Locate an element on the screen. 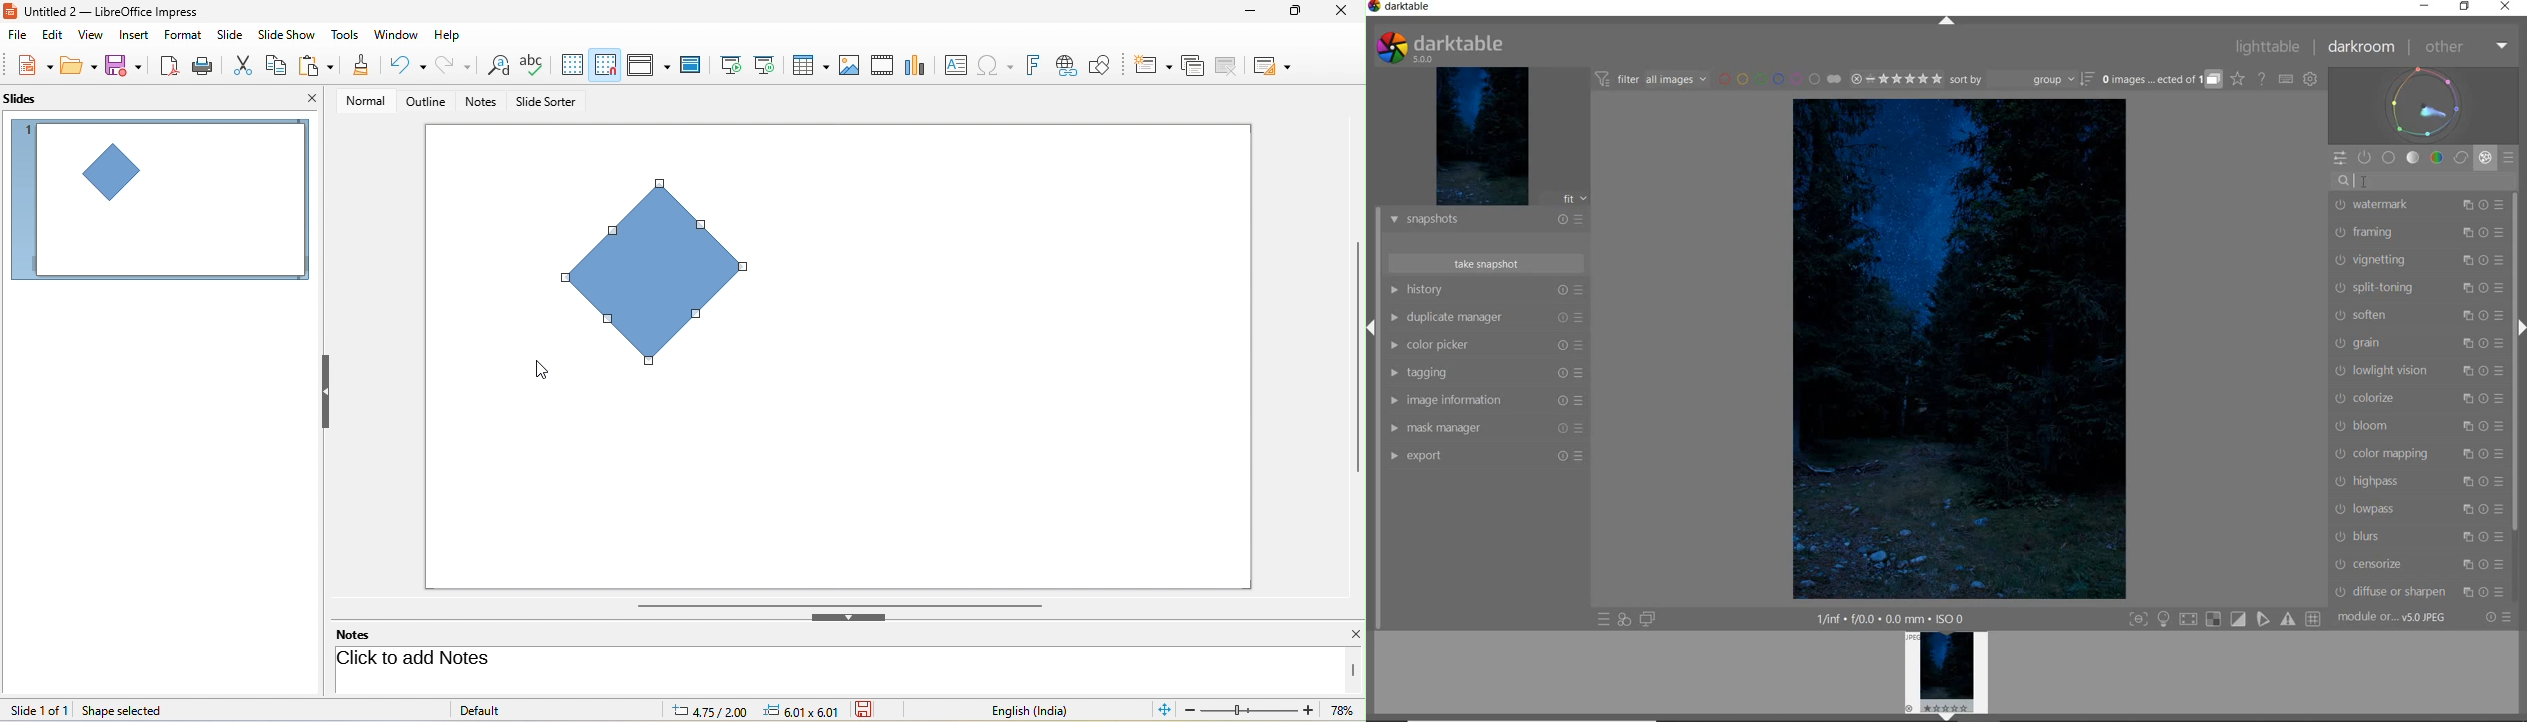  BASE is located at coordinates (2390, 157).